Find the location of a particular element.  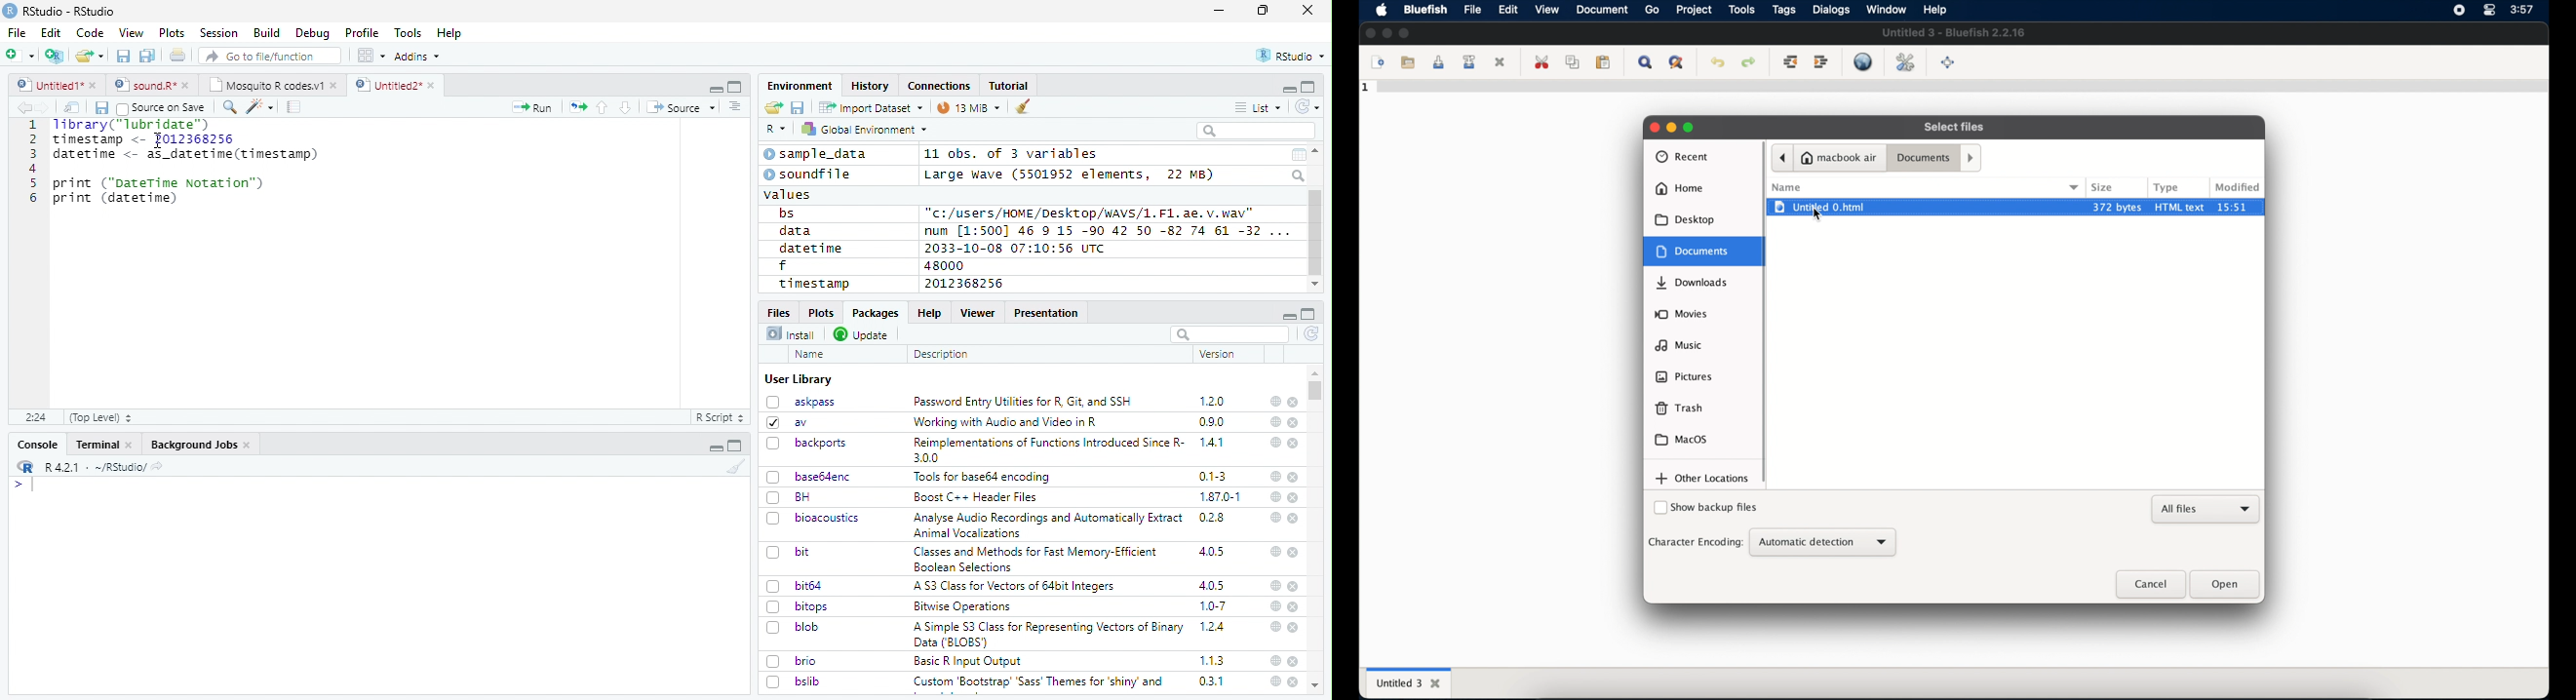

Boost C++ Header Files is located at coordinates (973, 498).